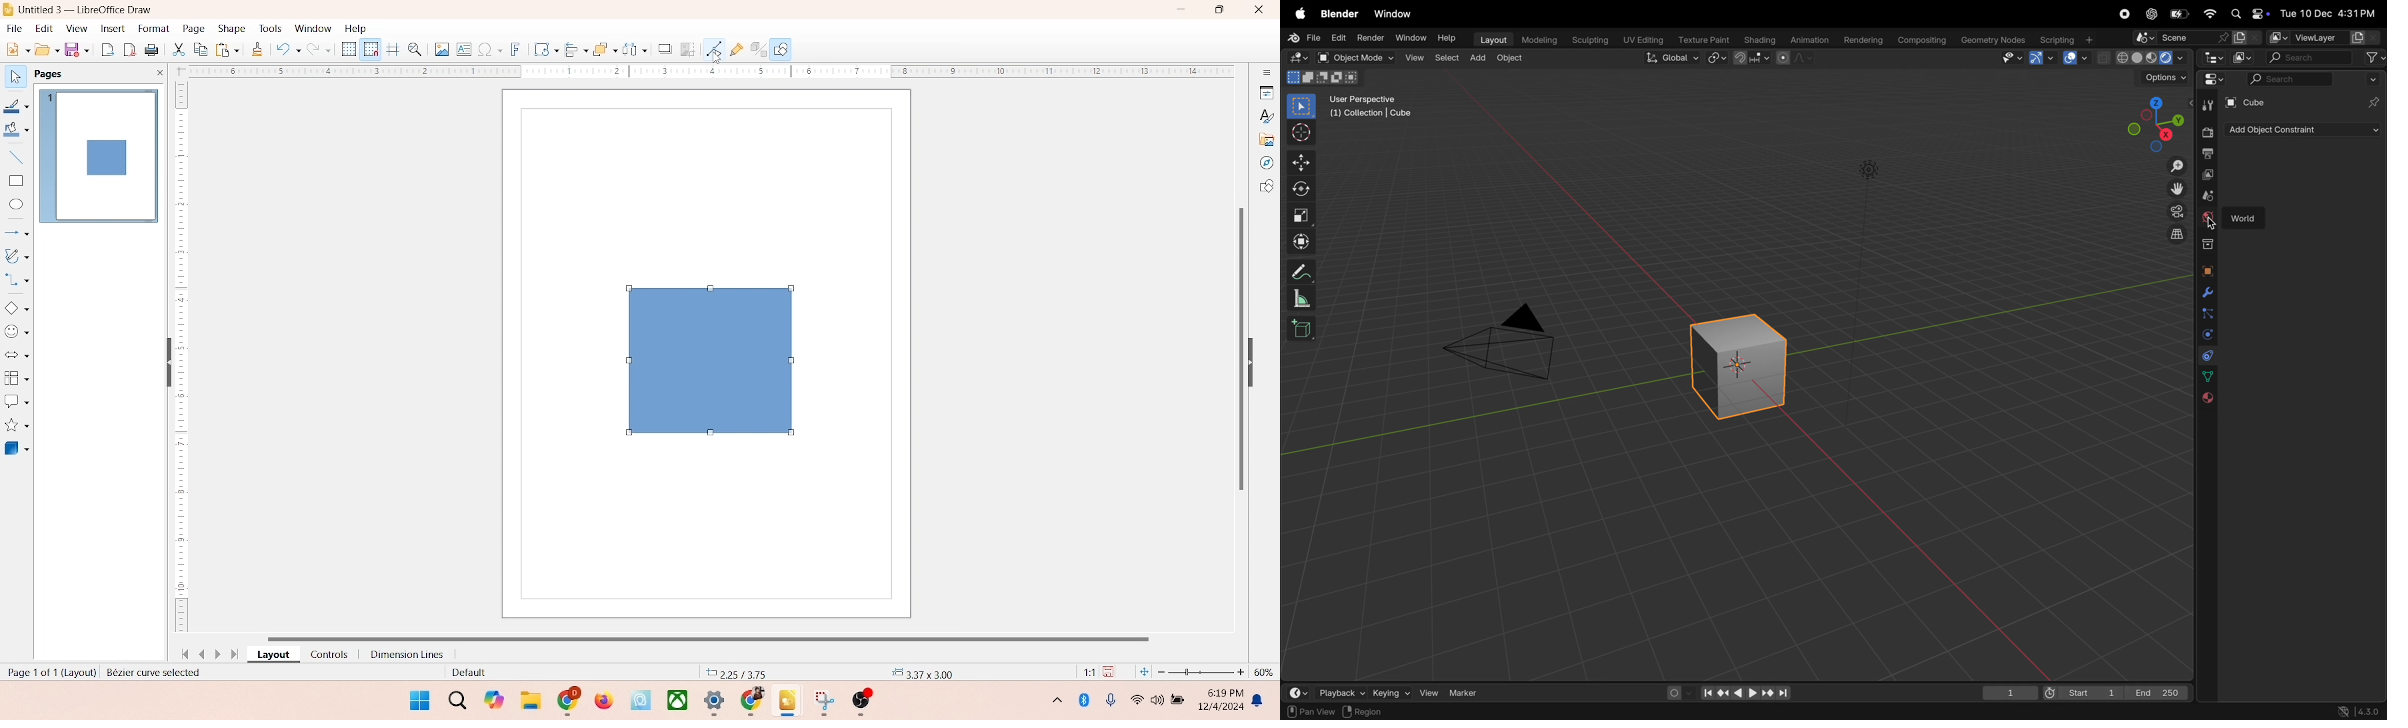 The width and height of the screenshot is (2408, 728). I want to click on pan view, so click(1308, 711).